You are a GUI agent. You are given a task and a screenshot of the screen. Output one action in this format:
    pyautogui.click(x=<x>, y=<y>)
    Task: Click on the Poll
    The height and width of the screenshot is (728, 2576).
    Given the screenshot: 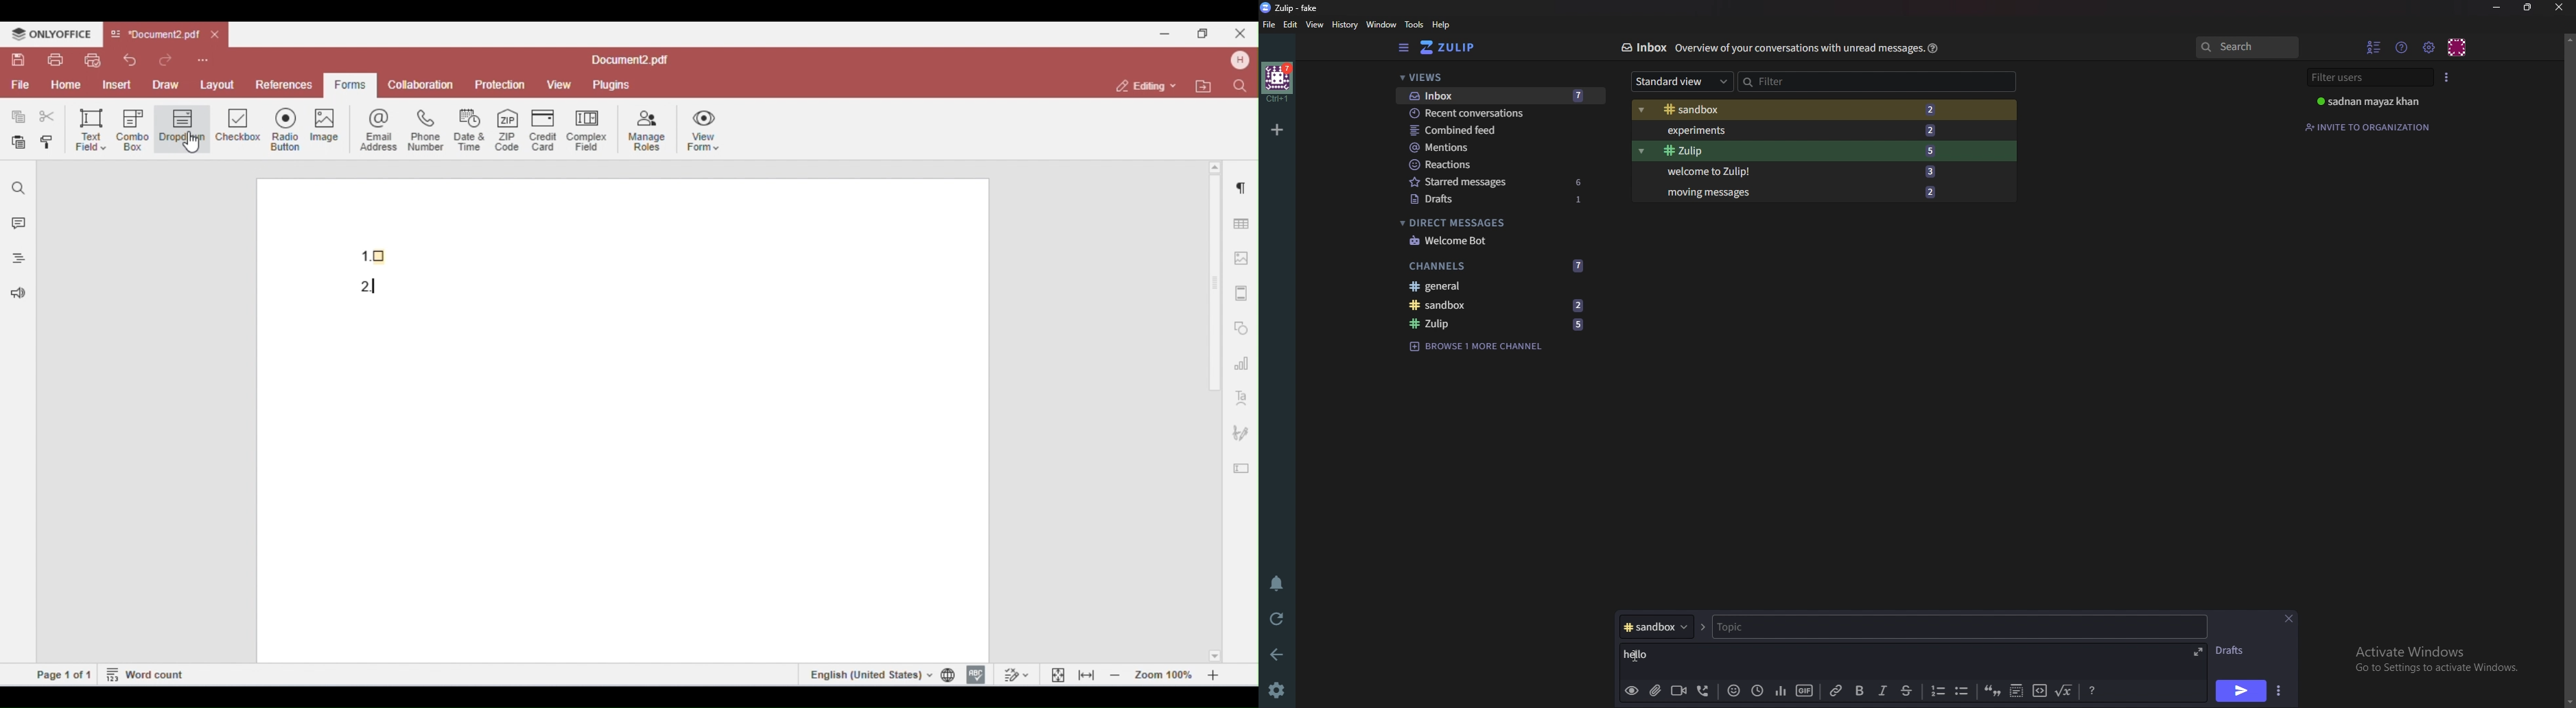 What is the action you would take?
    pyautogui.click(x=1779, y=692)
    